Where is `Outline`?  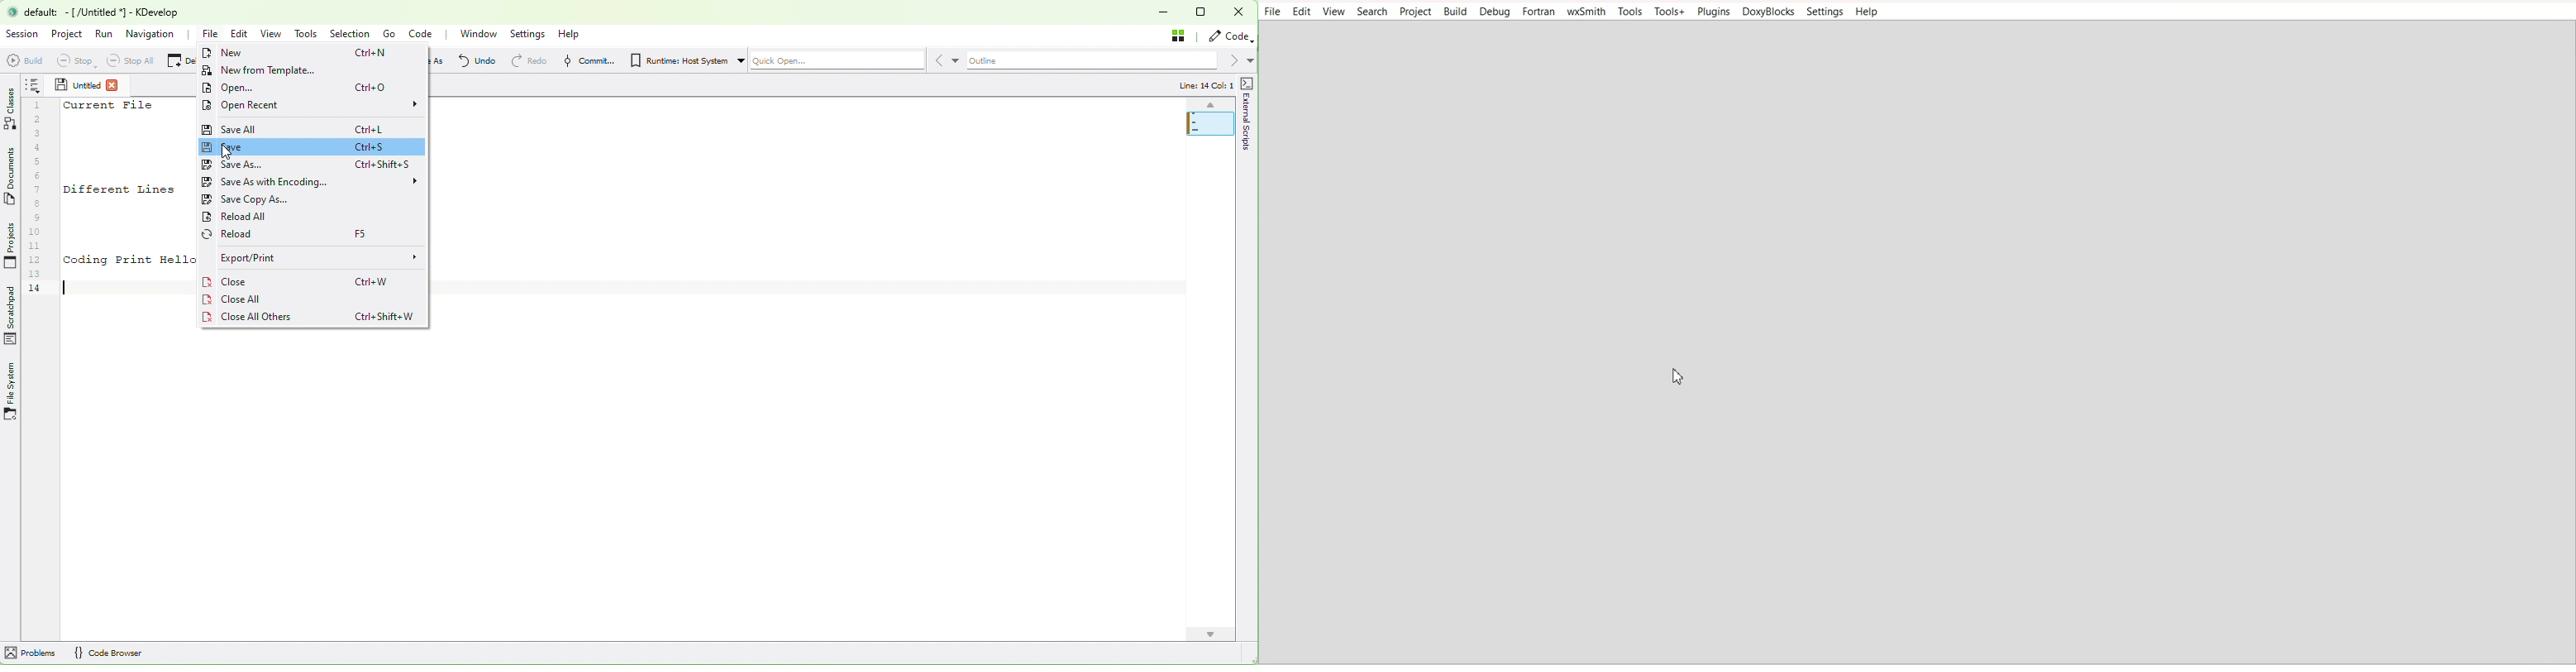
Outline is located at coordinates (1110, 60).